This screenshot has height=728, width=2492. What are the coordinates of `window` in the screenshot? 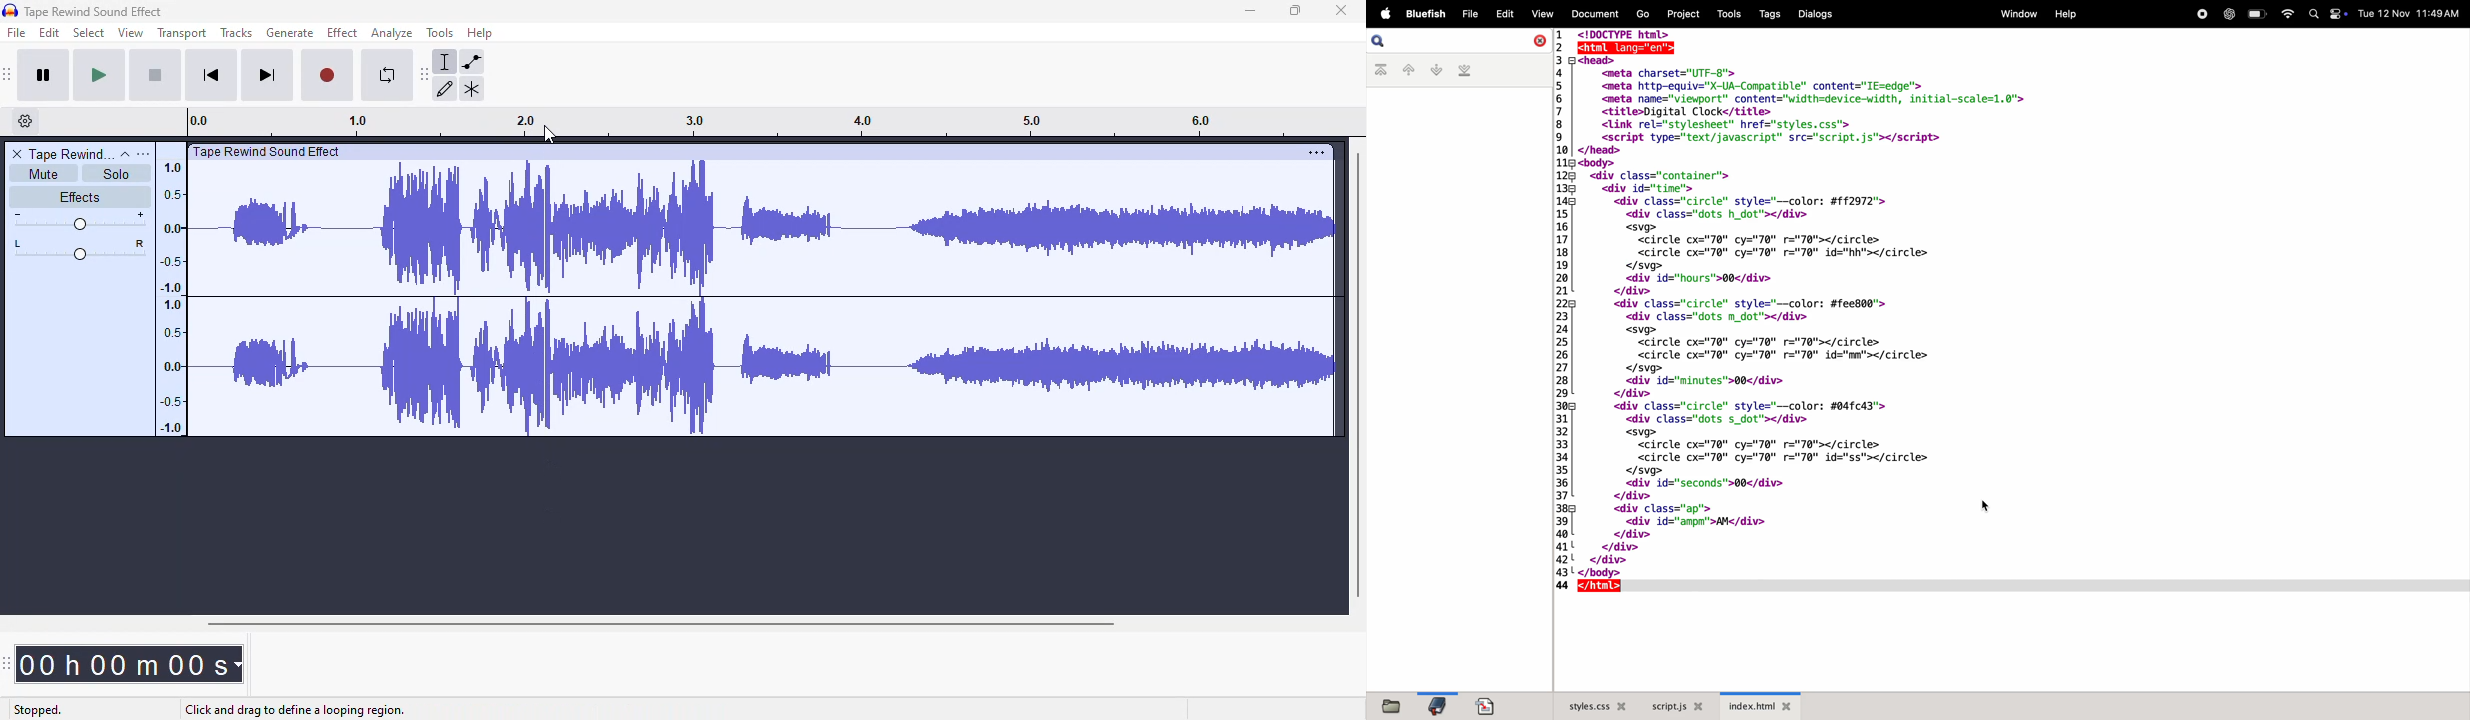 It's located at (2018, 13).